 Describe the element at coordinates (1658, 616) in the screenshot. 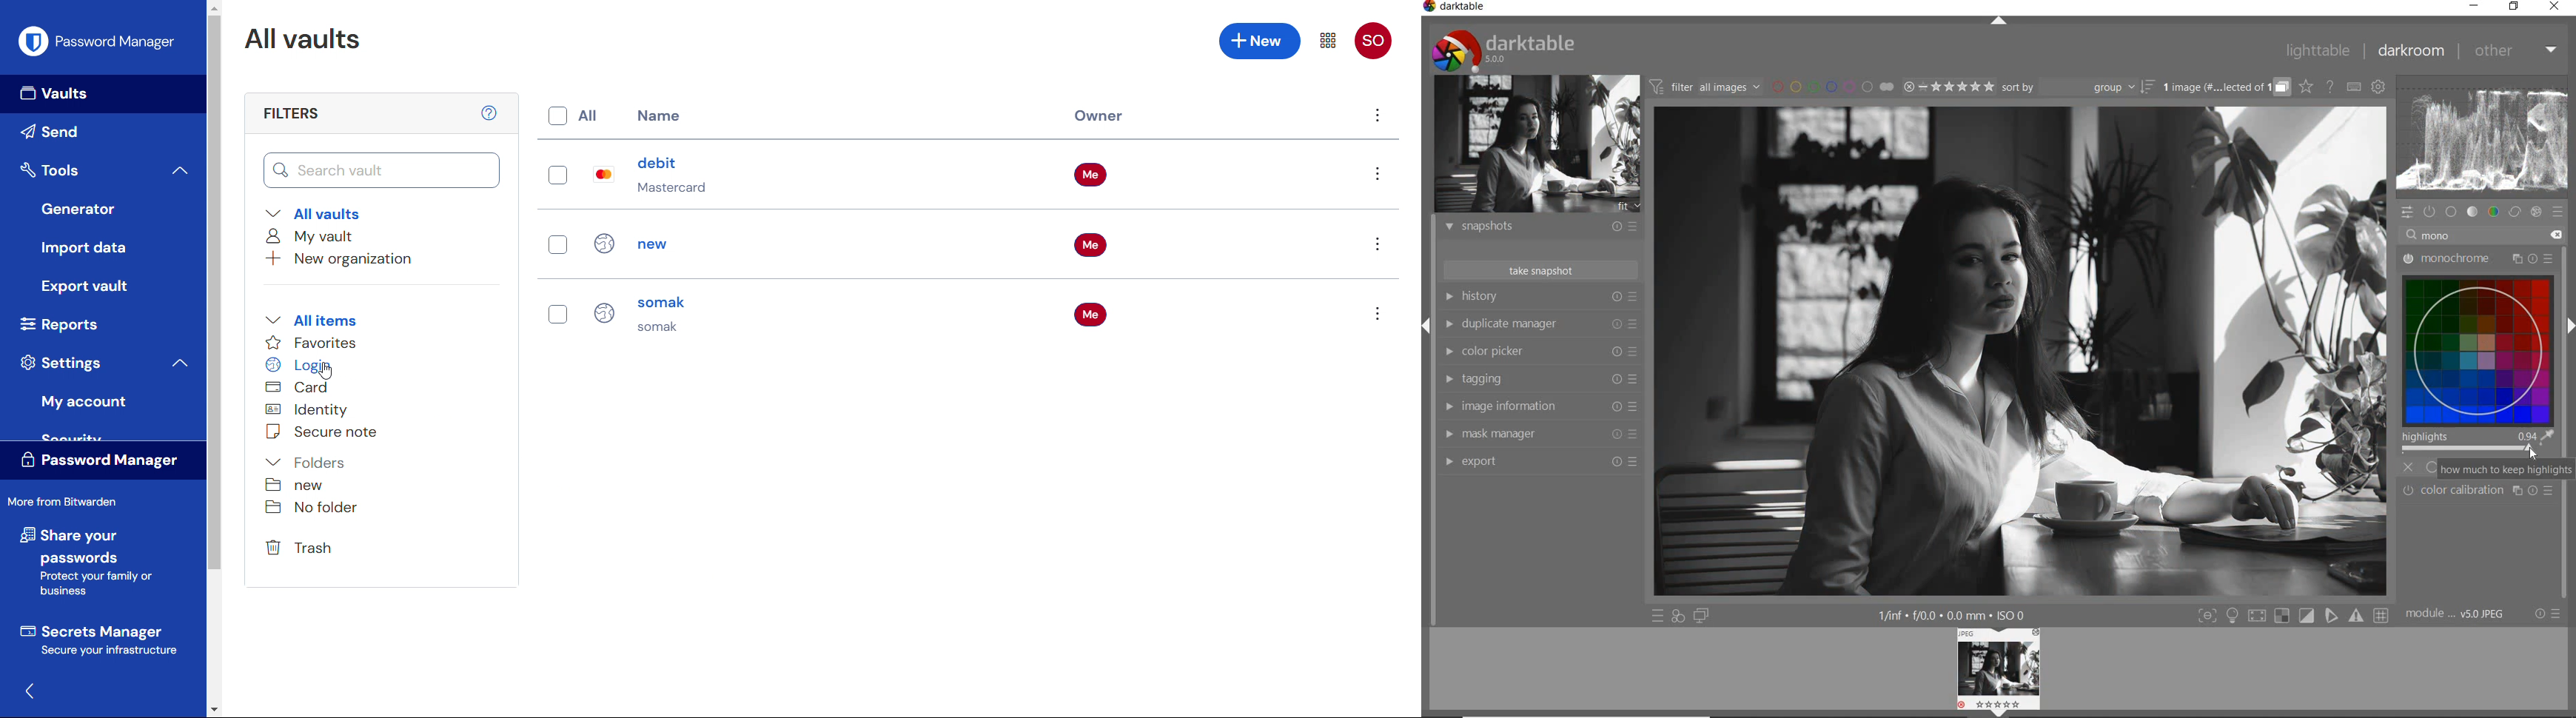

I see `quick access to presets` at that location.